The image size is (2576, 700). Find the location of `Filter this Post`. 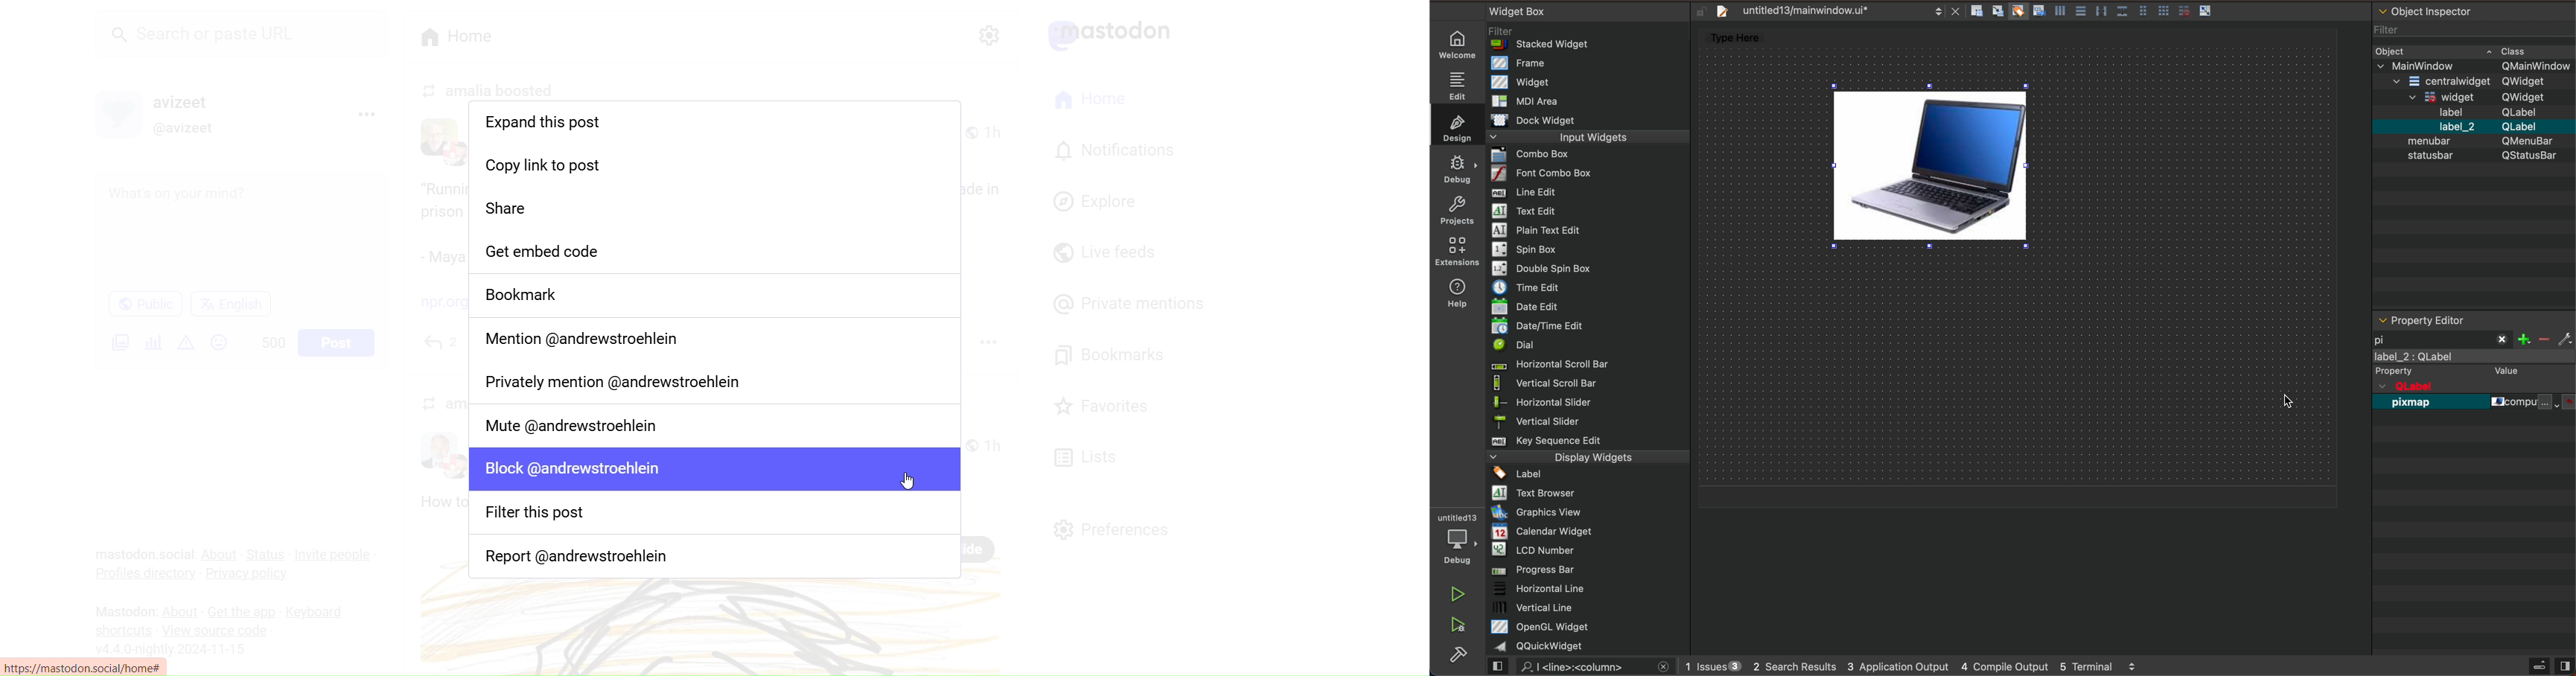

Filter this Post is located at coordinates (715, 513).